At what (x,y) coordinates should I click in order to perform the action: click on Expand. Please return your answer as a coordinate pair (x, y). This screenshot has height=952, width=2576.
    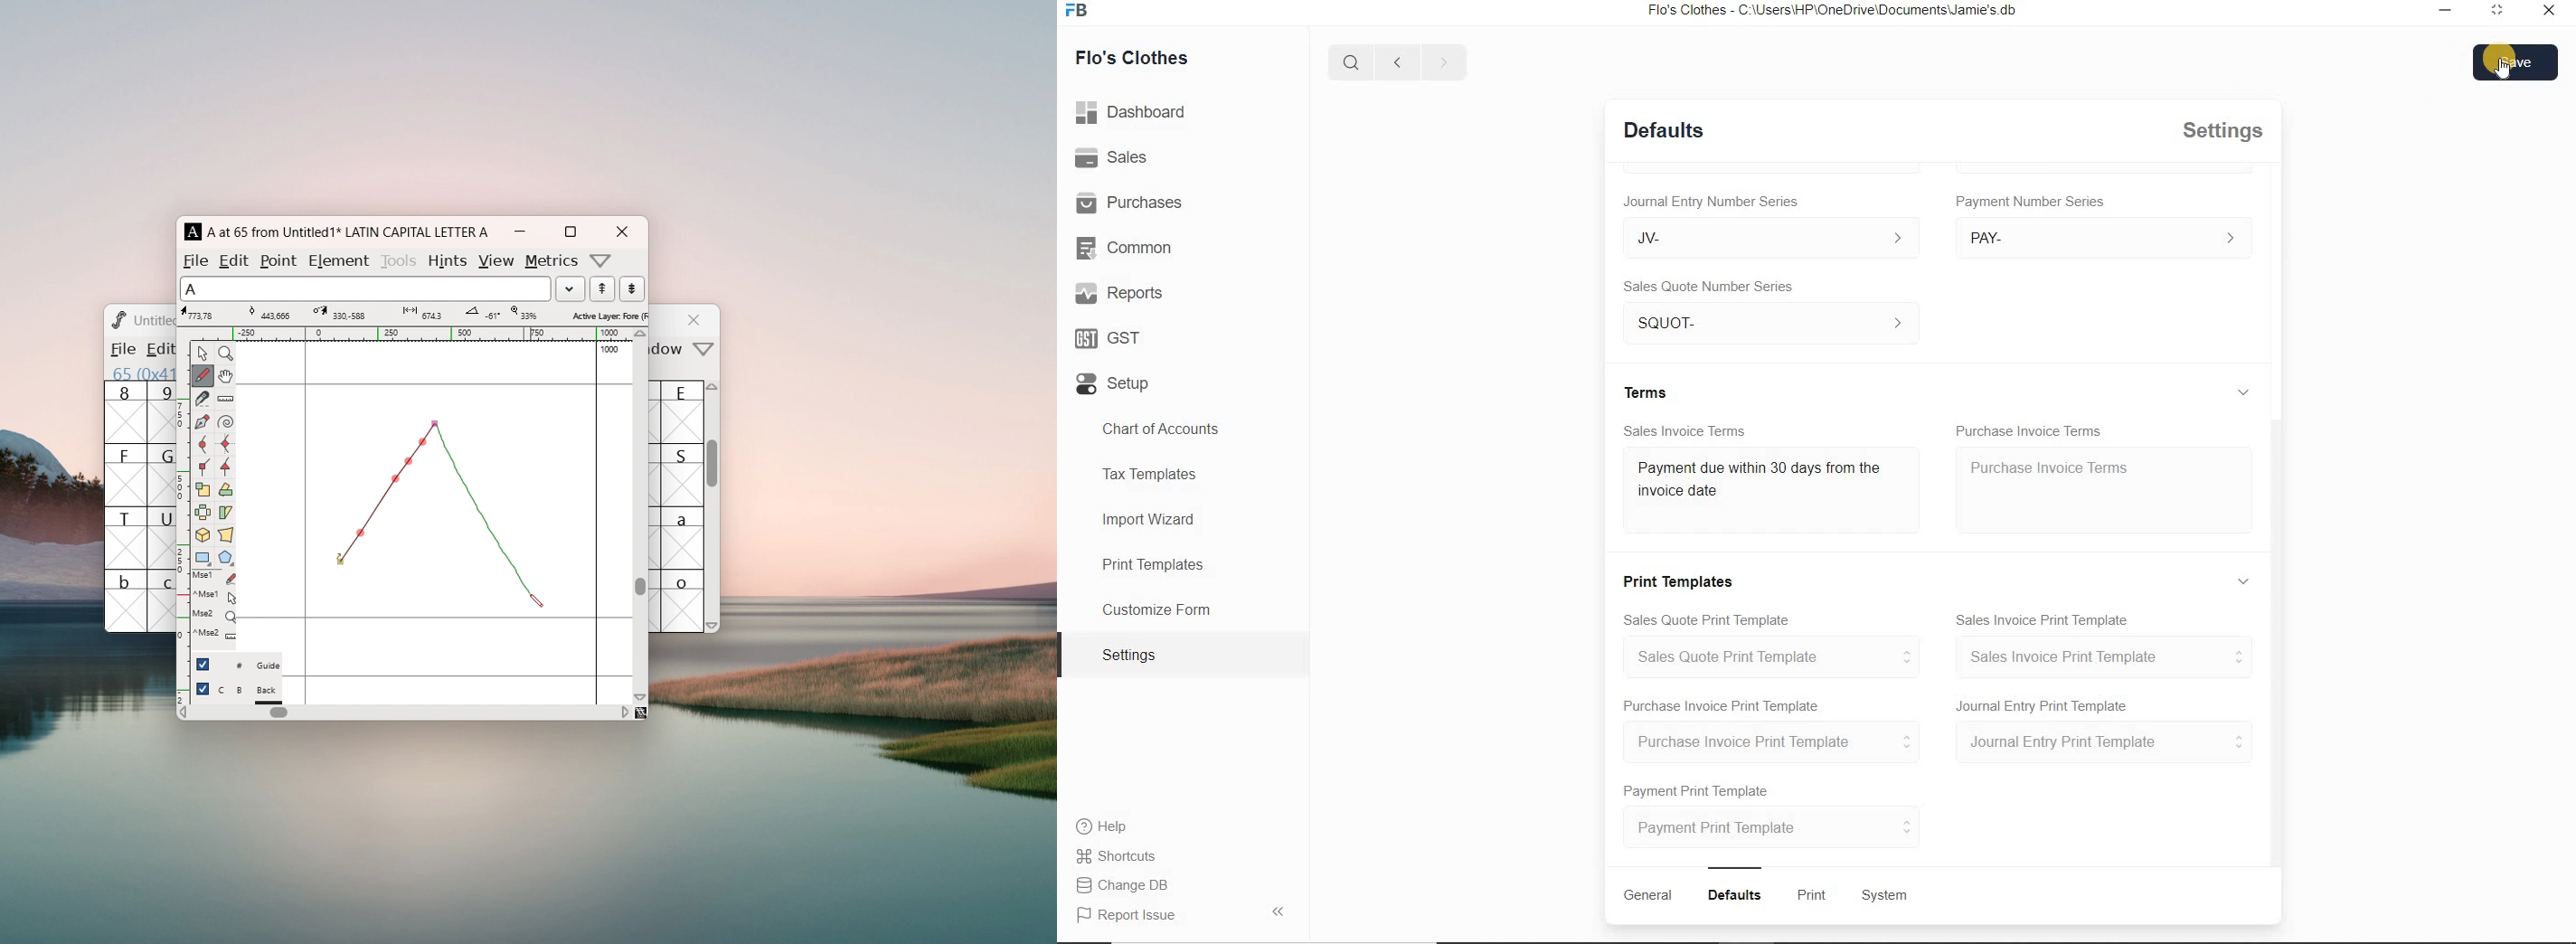
    Looking at the image, I should click on (2244, 392).